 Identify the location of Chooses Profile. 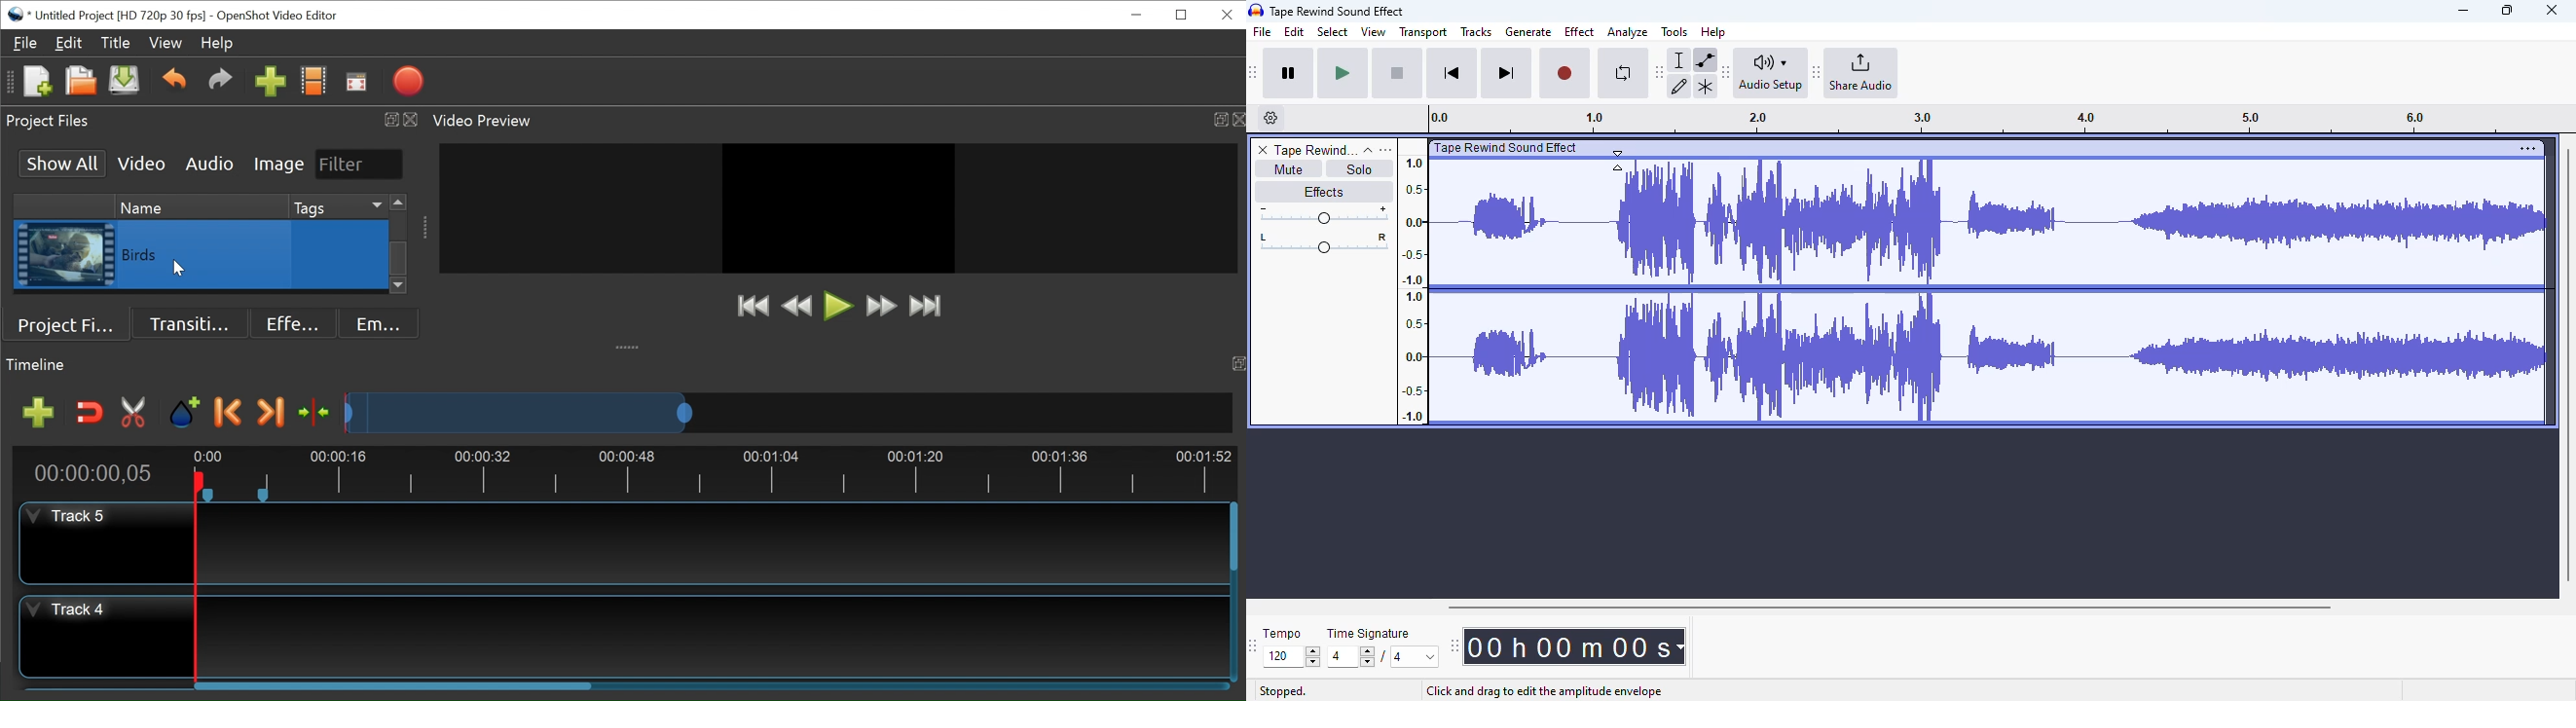
(316, 82).